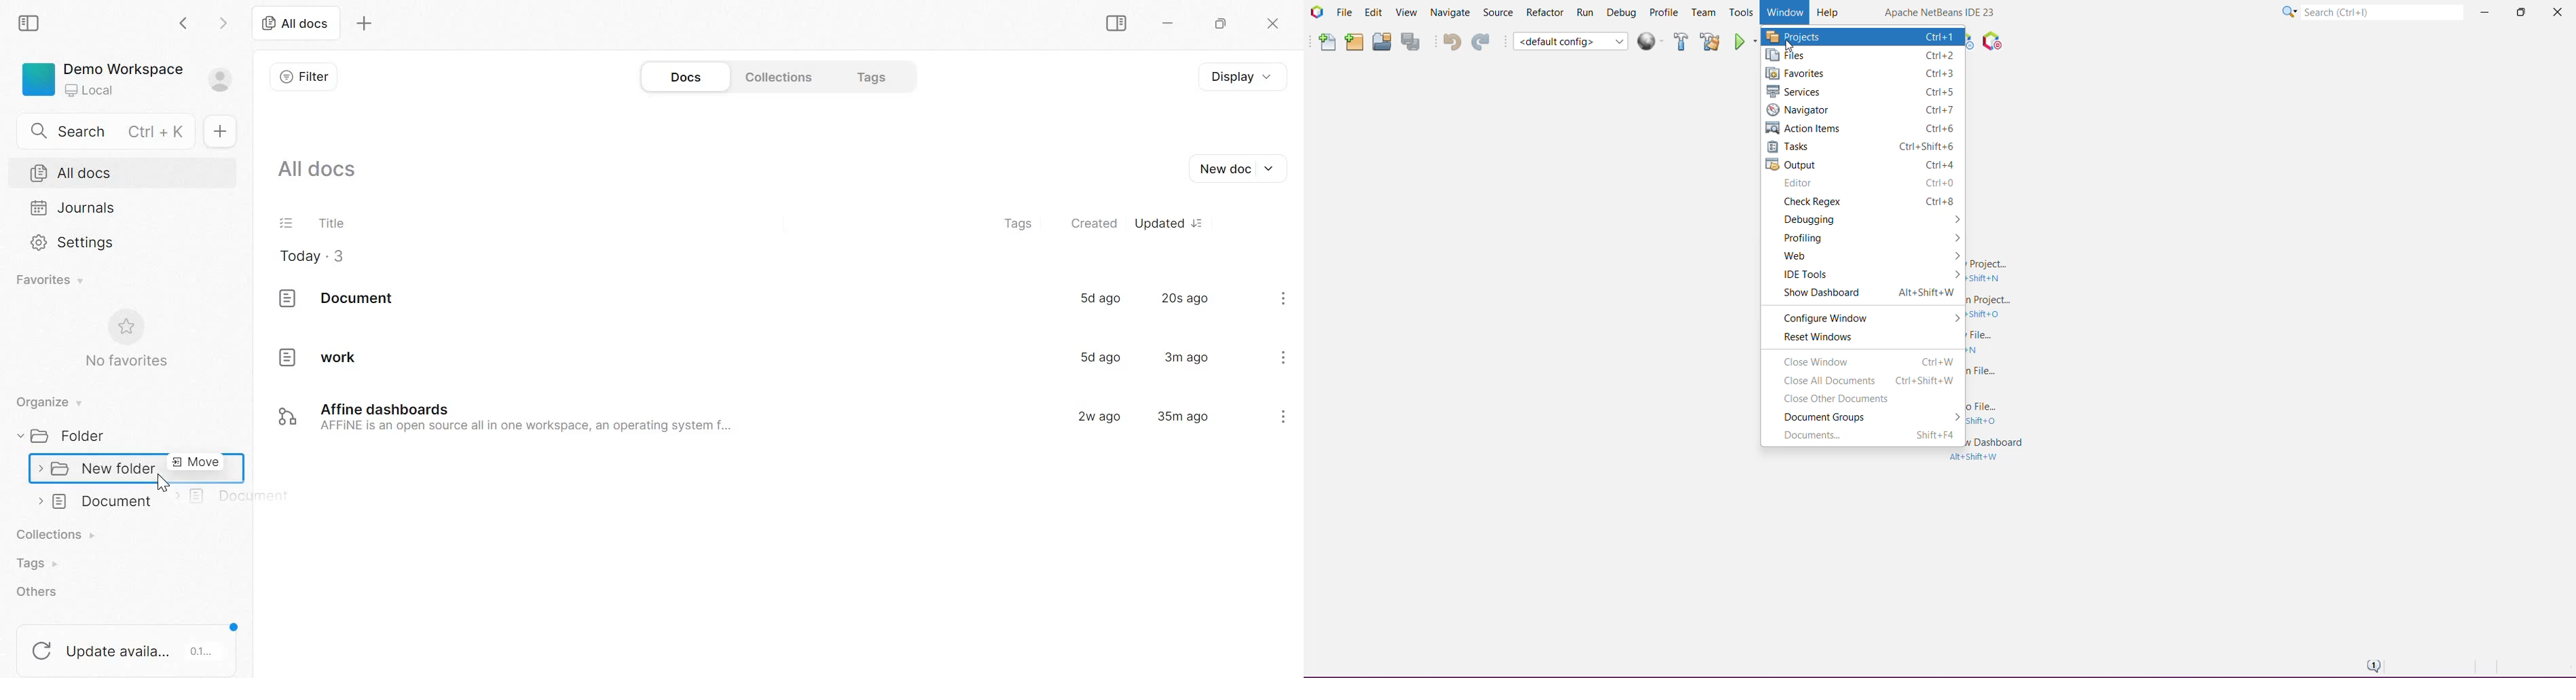 Image resolution: width=2576 pixels, height=700 pixels. Describe the element at coordinates (312, 357) in the screenshot. I see `work` at that location.